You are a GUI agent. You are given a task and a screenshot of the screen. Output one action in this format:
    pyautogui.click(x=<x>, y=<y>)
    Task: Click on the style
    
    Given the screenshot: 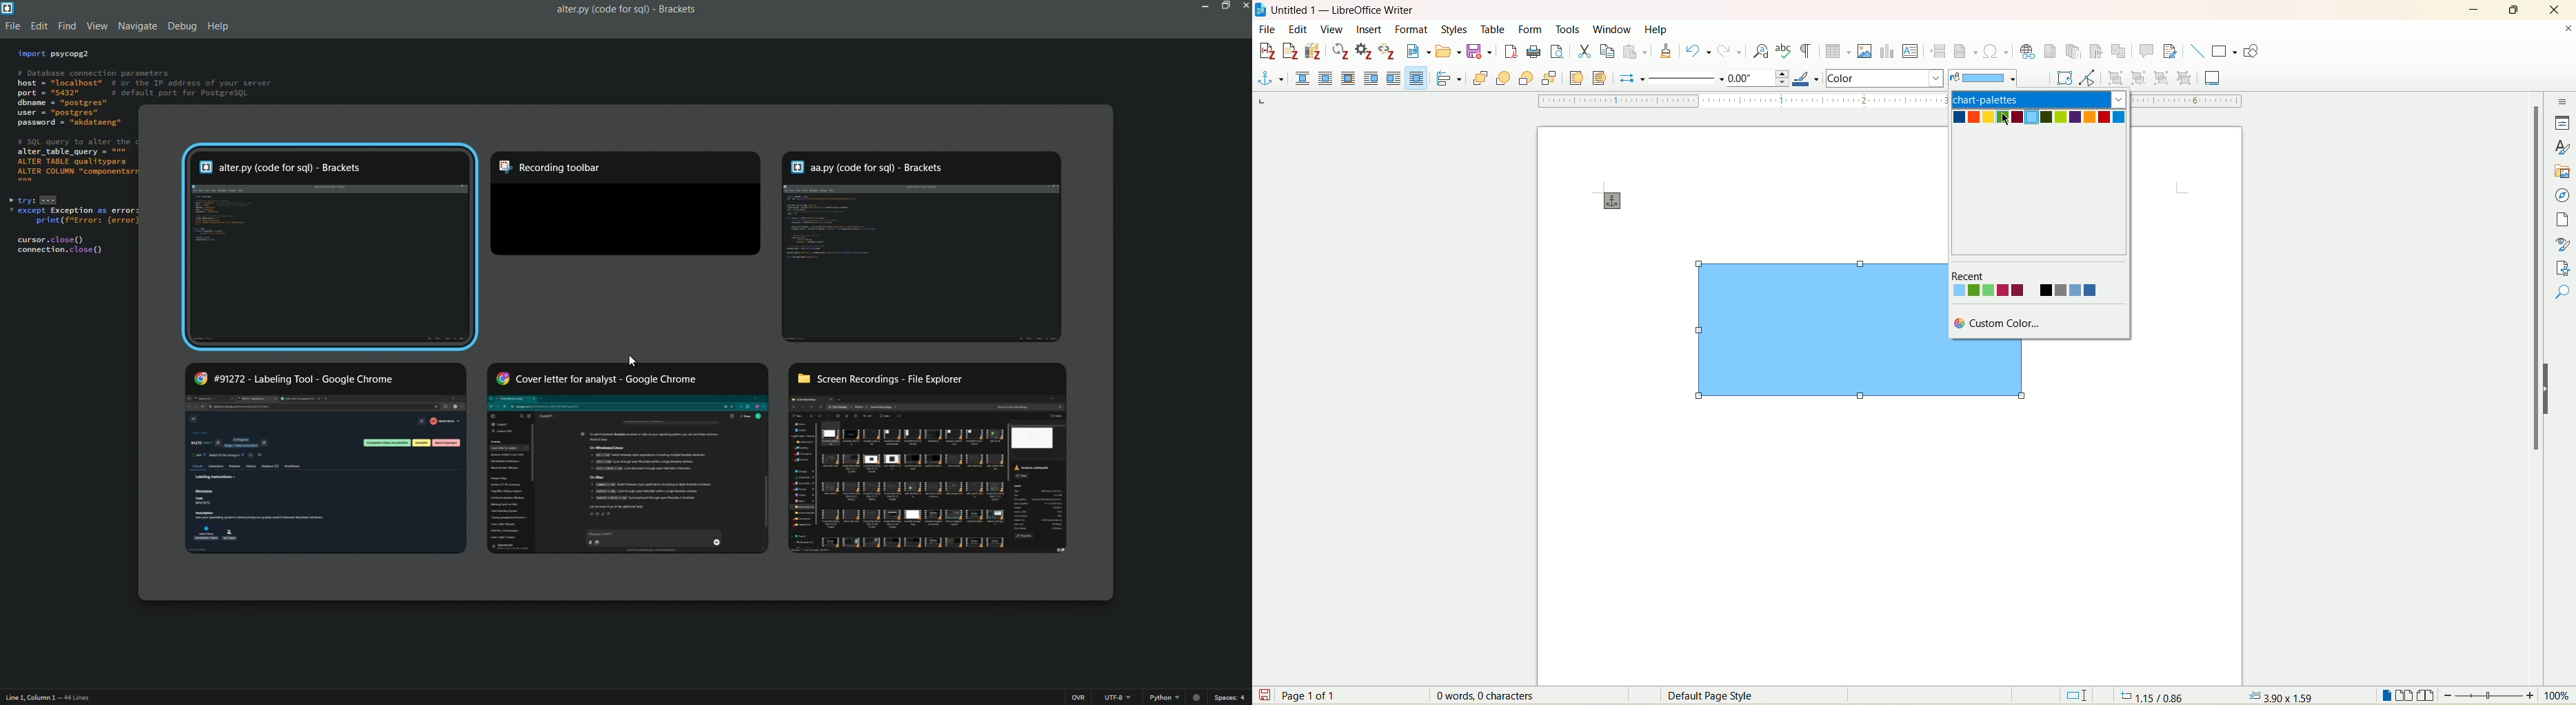 What is the action you would take?
    pyautogui.click(x=2564, y=148)
    